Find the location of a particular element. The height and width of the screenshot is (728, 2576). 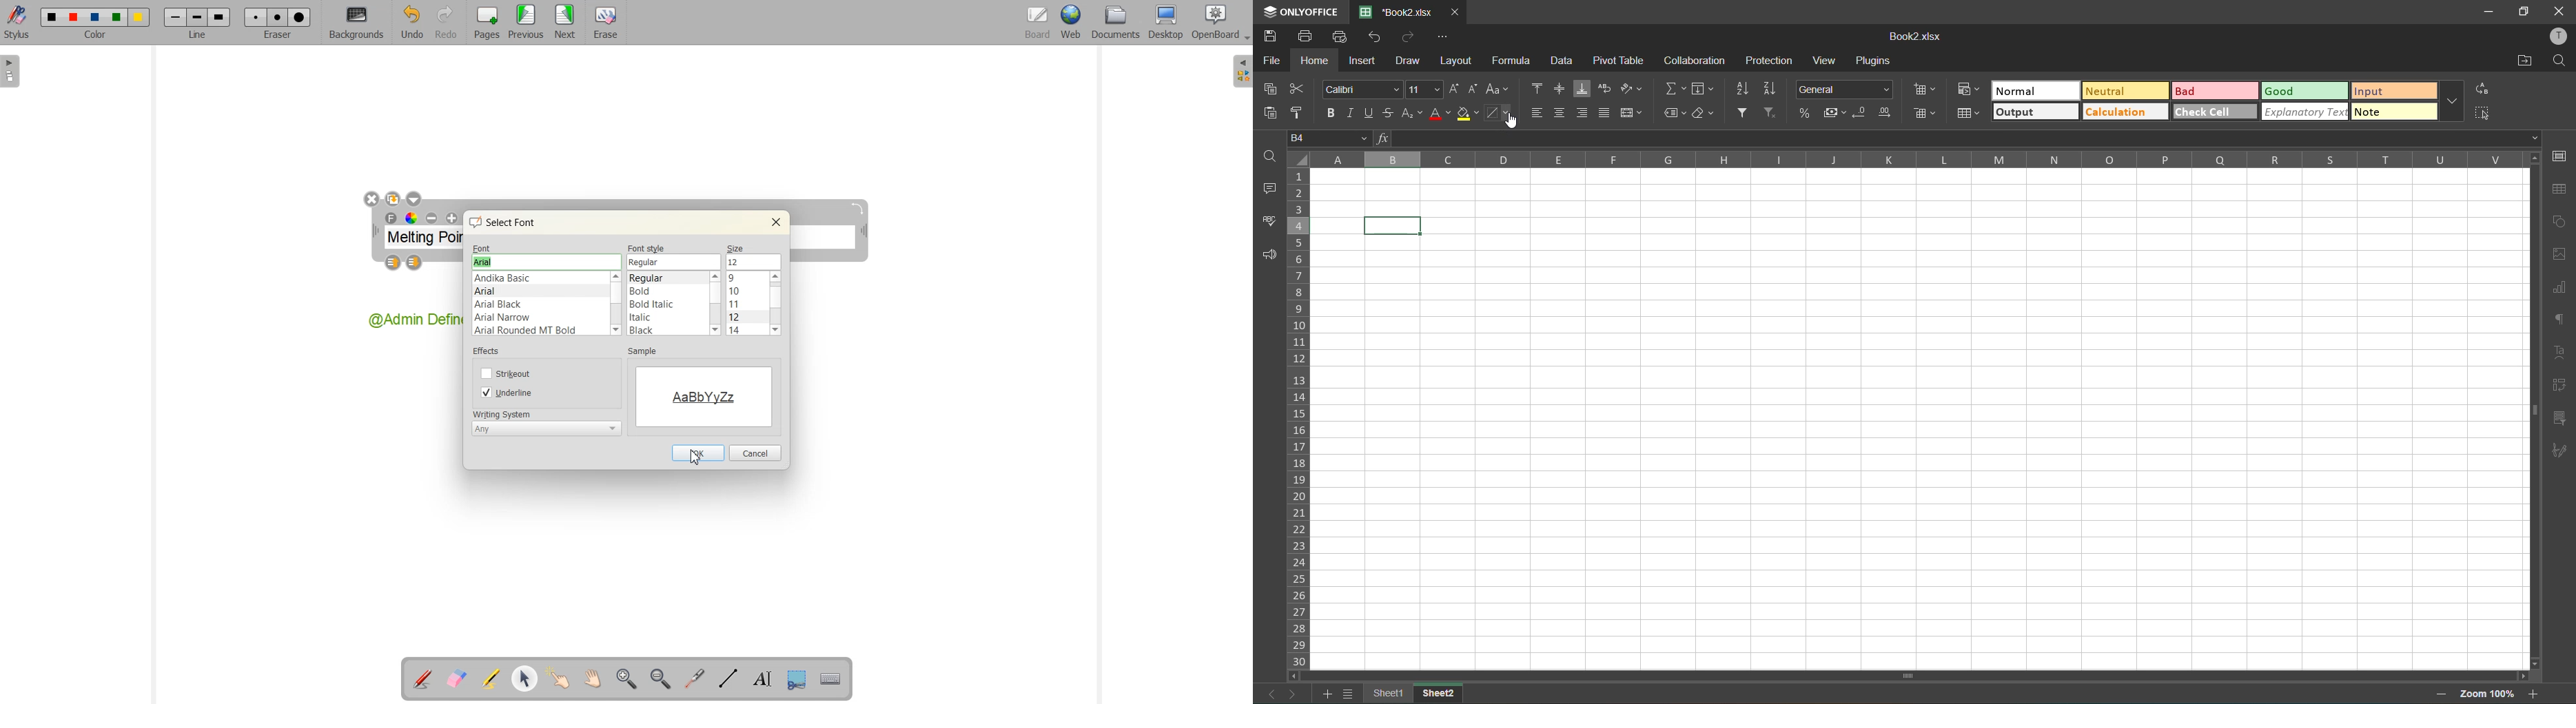

filter is located at coordinates (1741, 112).